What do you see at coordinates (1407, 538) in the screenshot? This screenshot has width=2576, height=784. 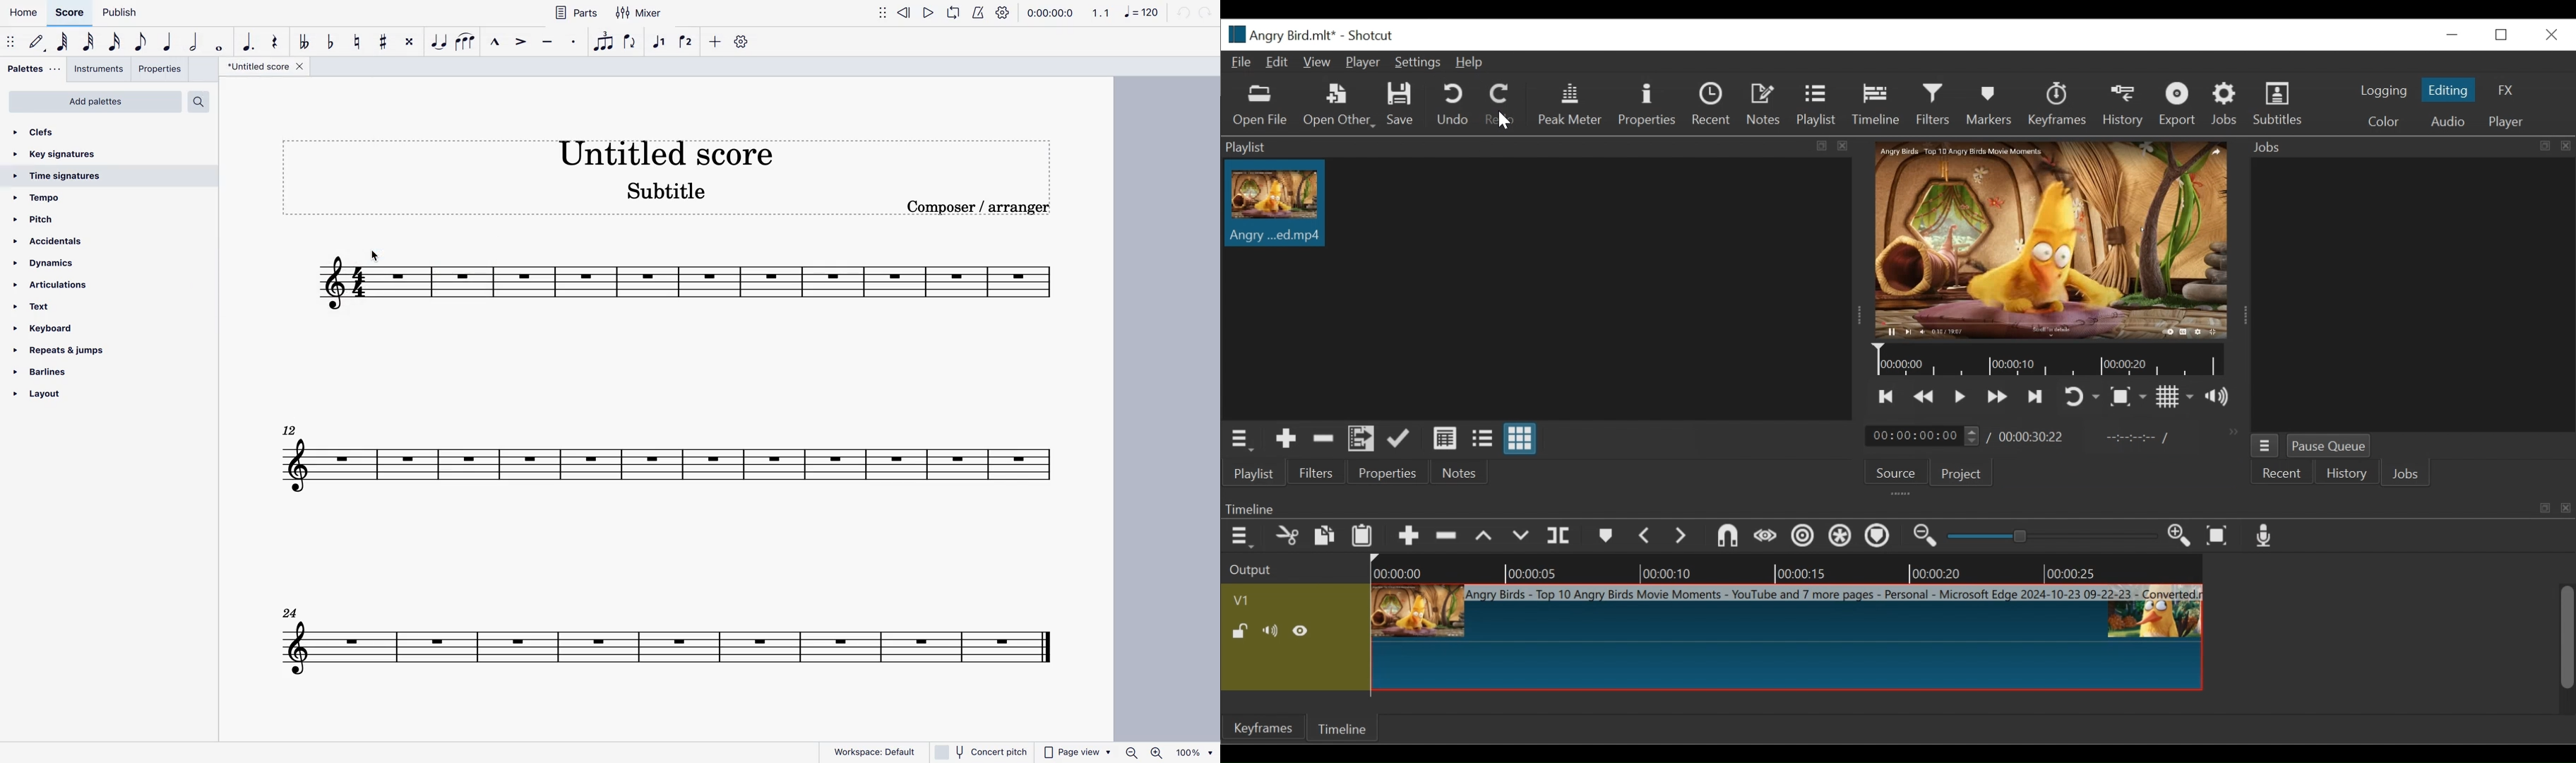 I see `Append` at bounding box center [1407, 538].